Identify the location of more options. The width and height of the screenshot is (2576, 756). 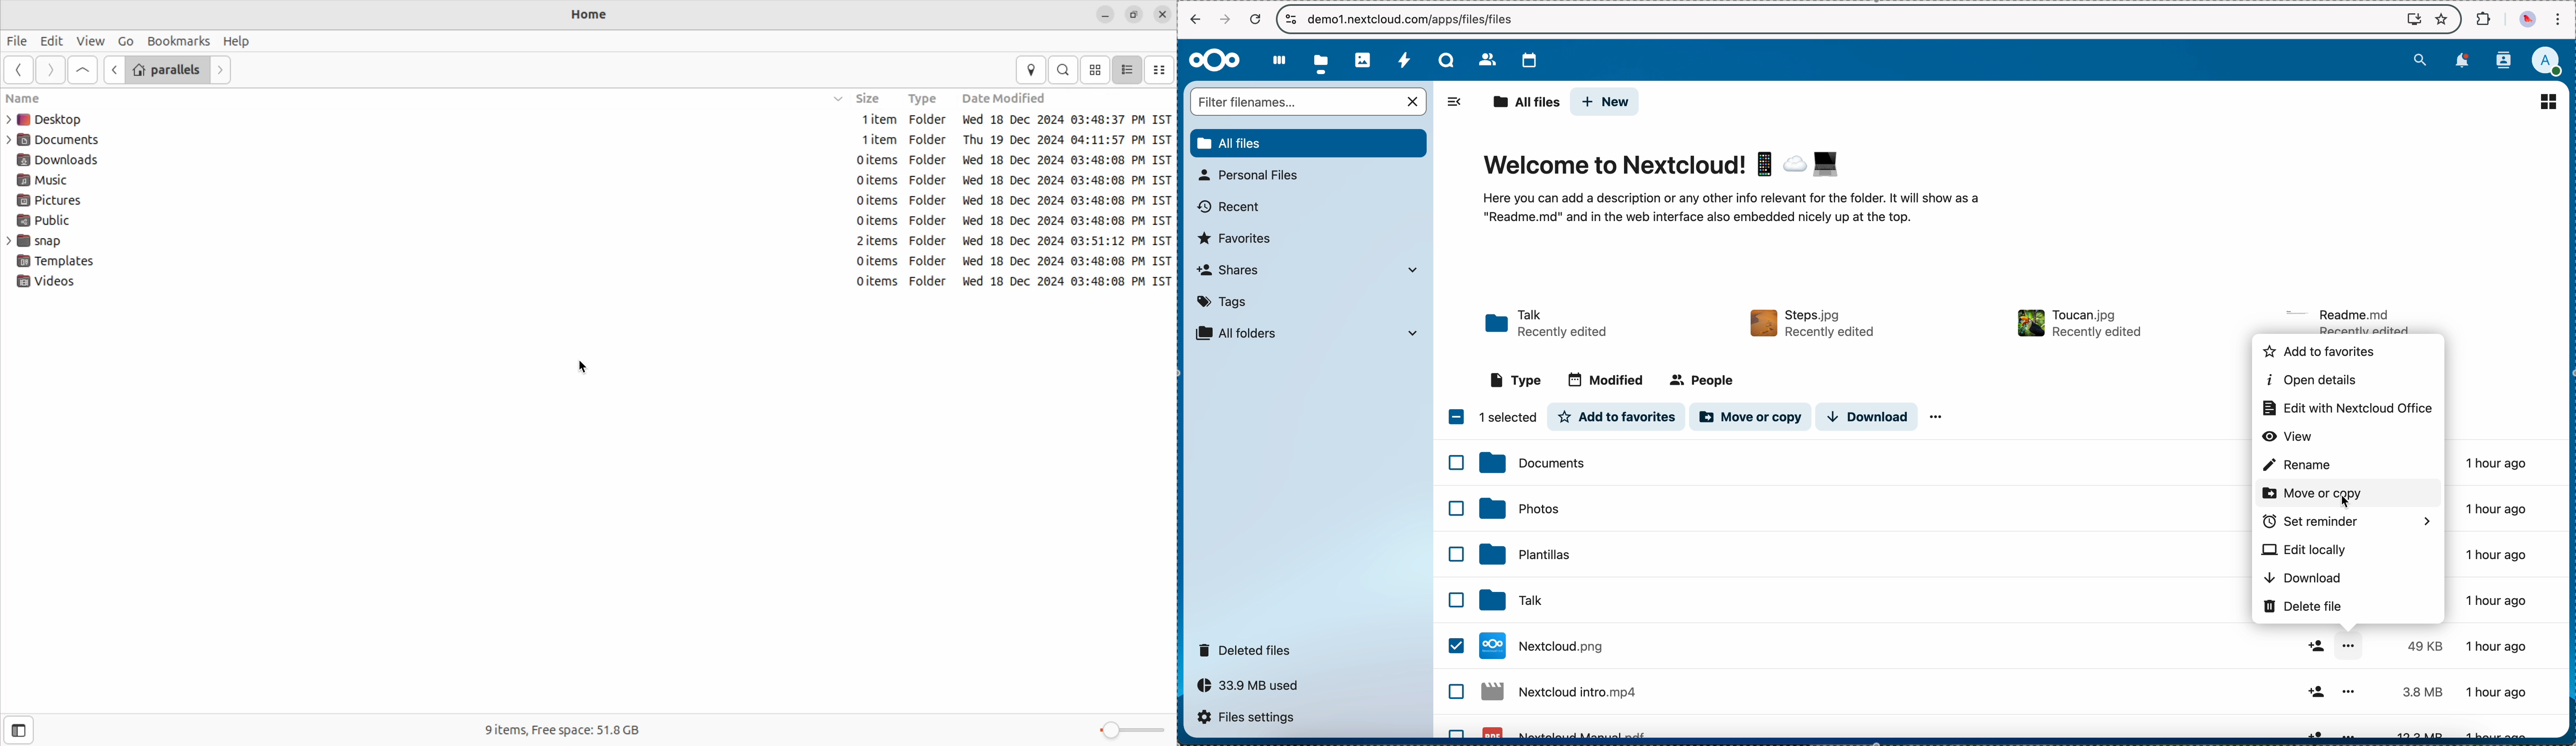
(1938, 415).